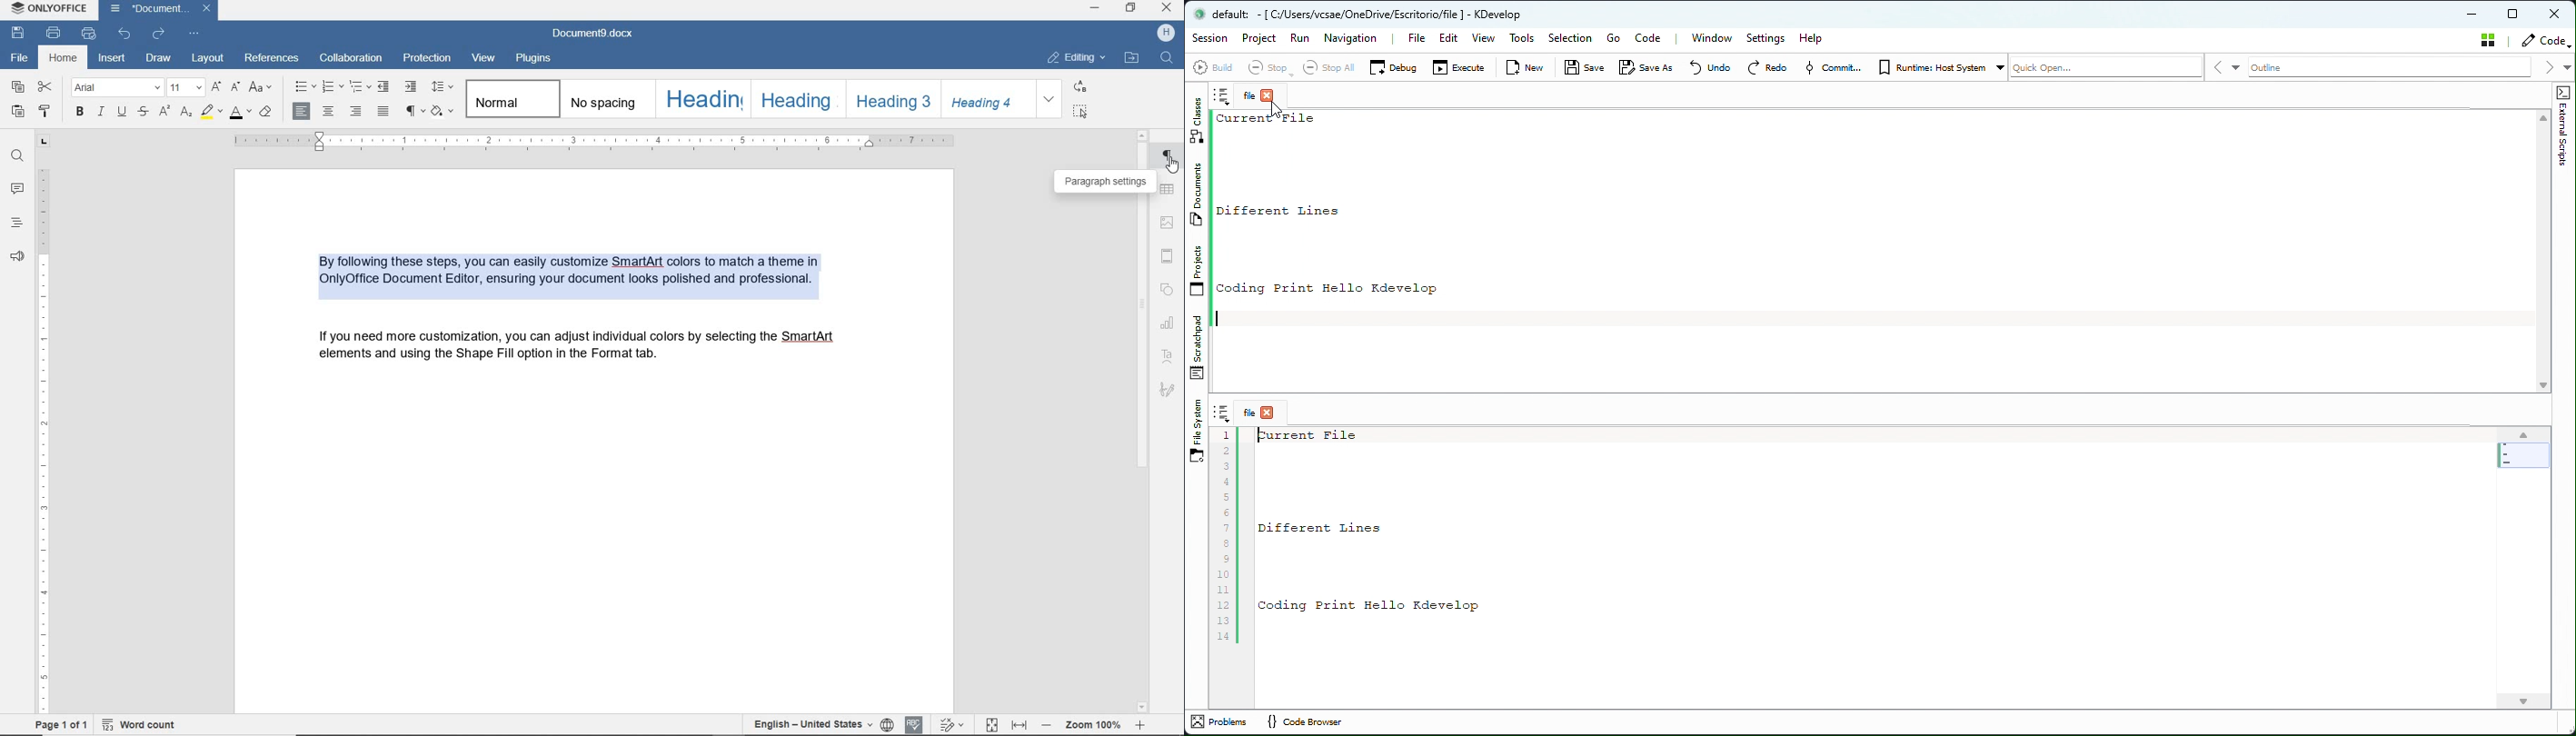 The height and width of the screenshot is (756, 2576). I want to click on numbering, so click(329, 85).